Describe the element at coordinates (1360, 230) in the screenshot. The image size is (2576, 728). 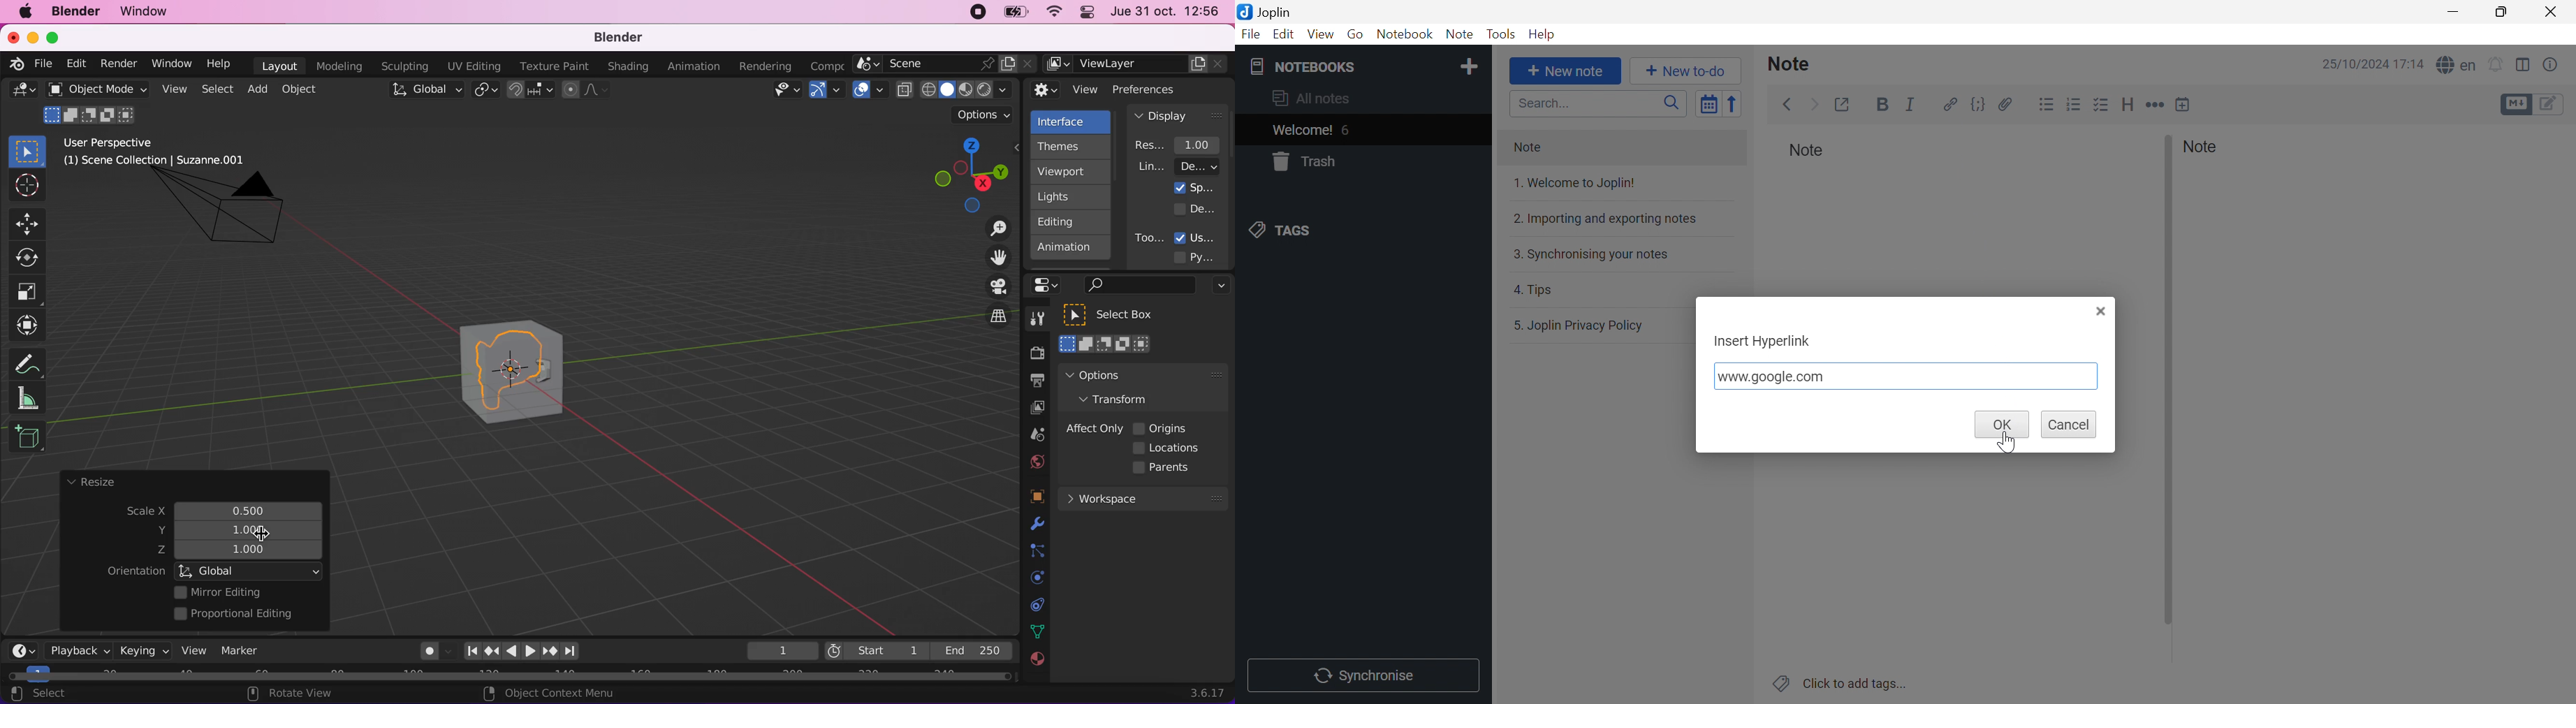
I see `Tags` at that location.